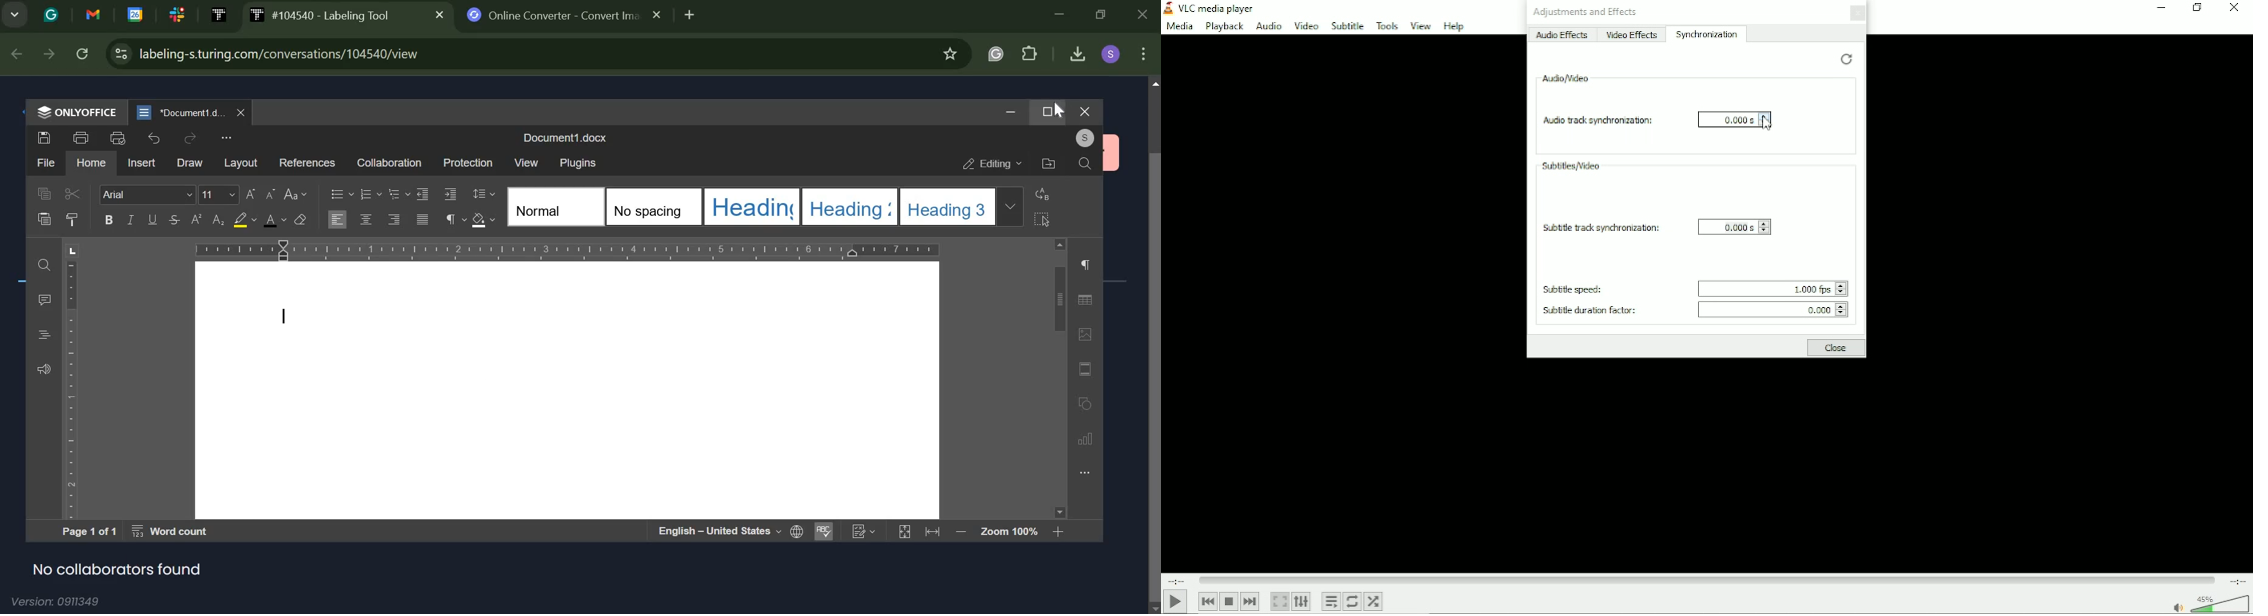 Image resolution: width=2268 pixels, height=616 pixels. I want to click on #104540 - Labeling Tool, so click(345, 15).